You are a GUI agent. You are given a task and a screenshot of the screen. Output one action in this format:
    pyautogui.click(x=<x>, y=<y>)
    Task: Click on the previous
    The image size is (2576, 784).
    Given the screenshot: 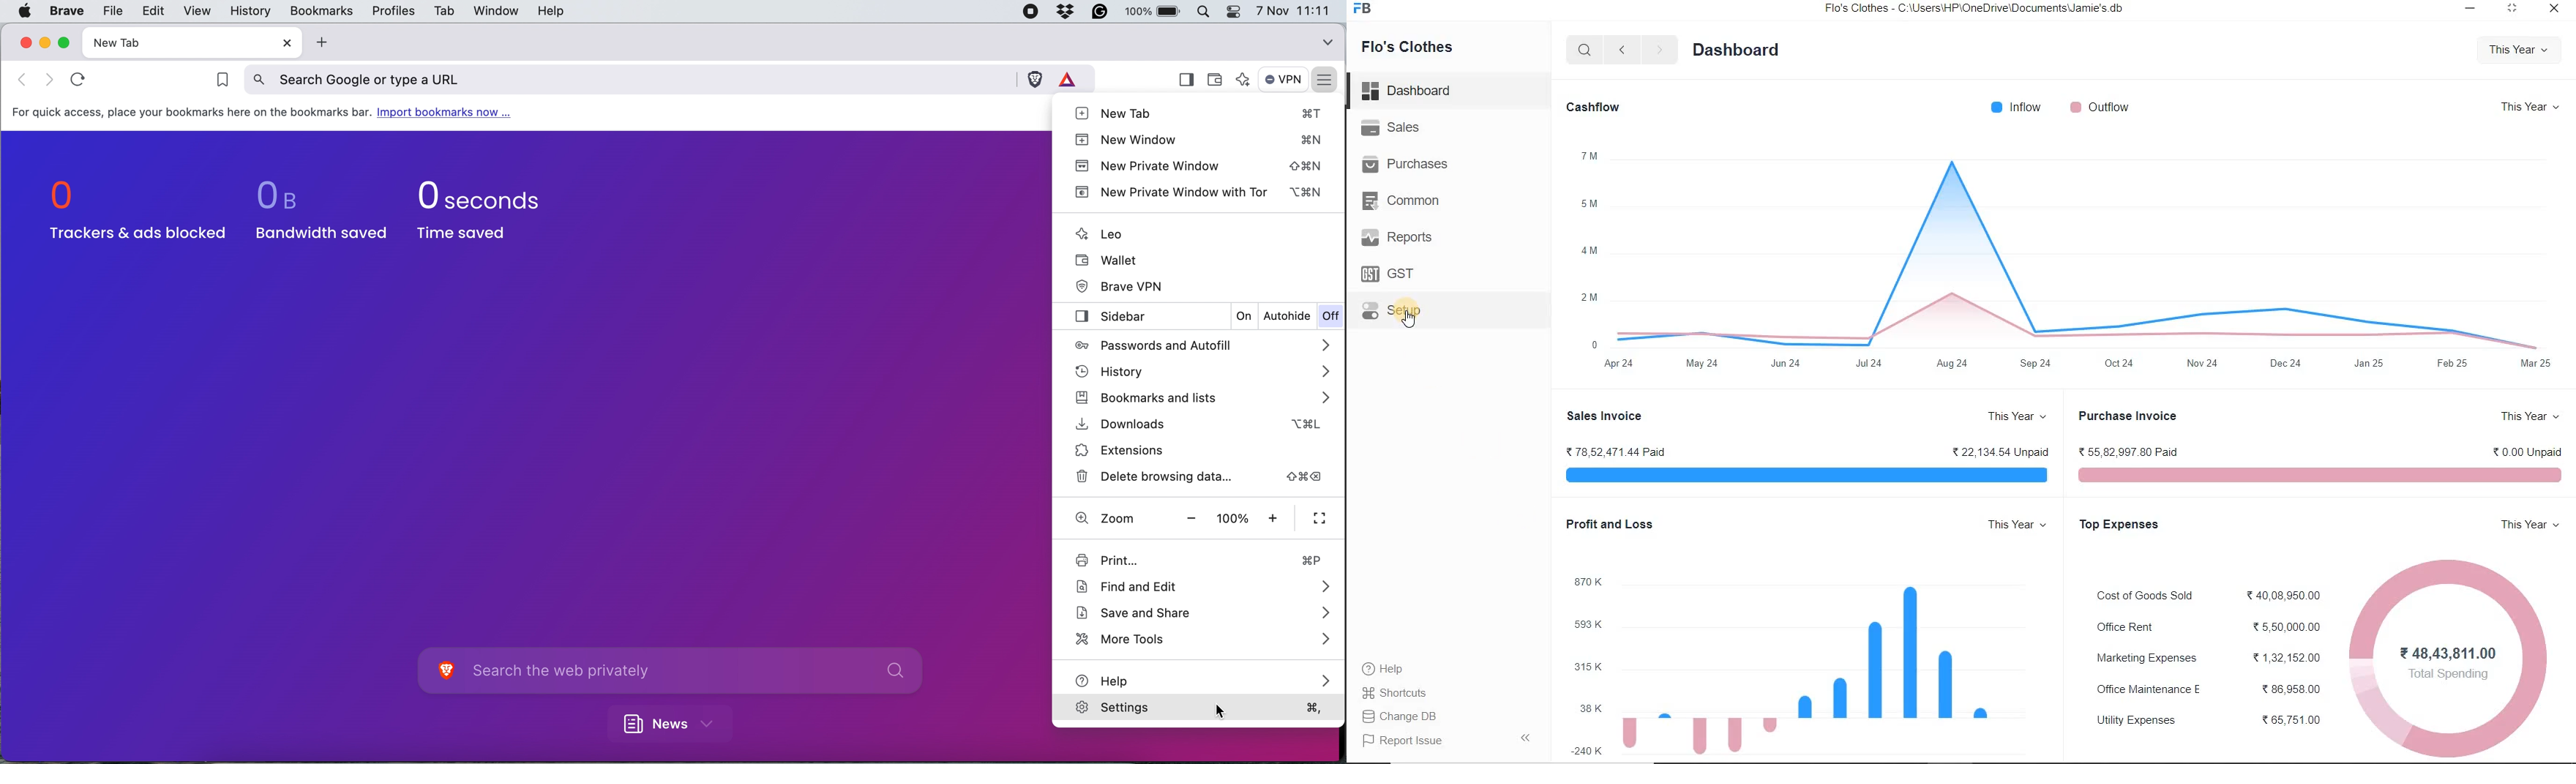 What is the action you would take?
    pyautogui.click(x=1622, y=52)
    